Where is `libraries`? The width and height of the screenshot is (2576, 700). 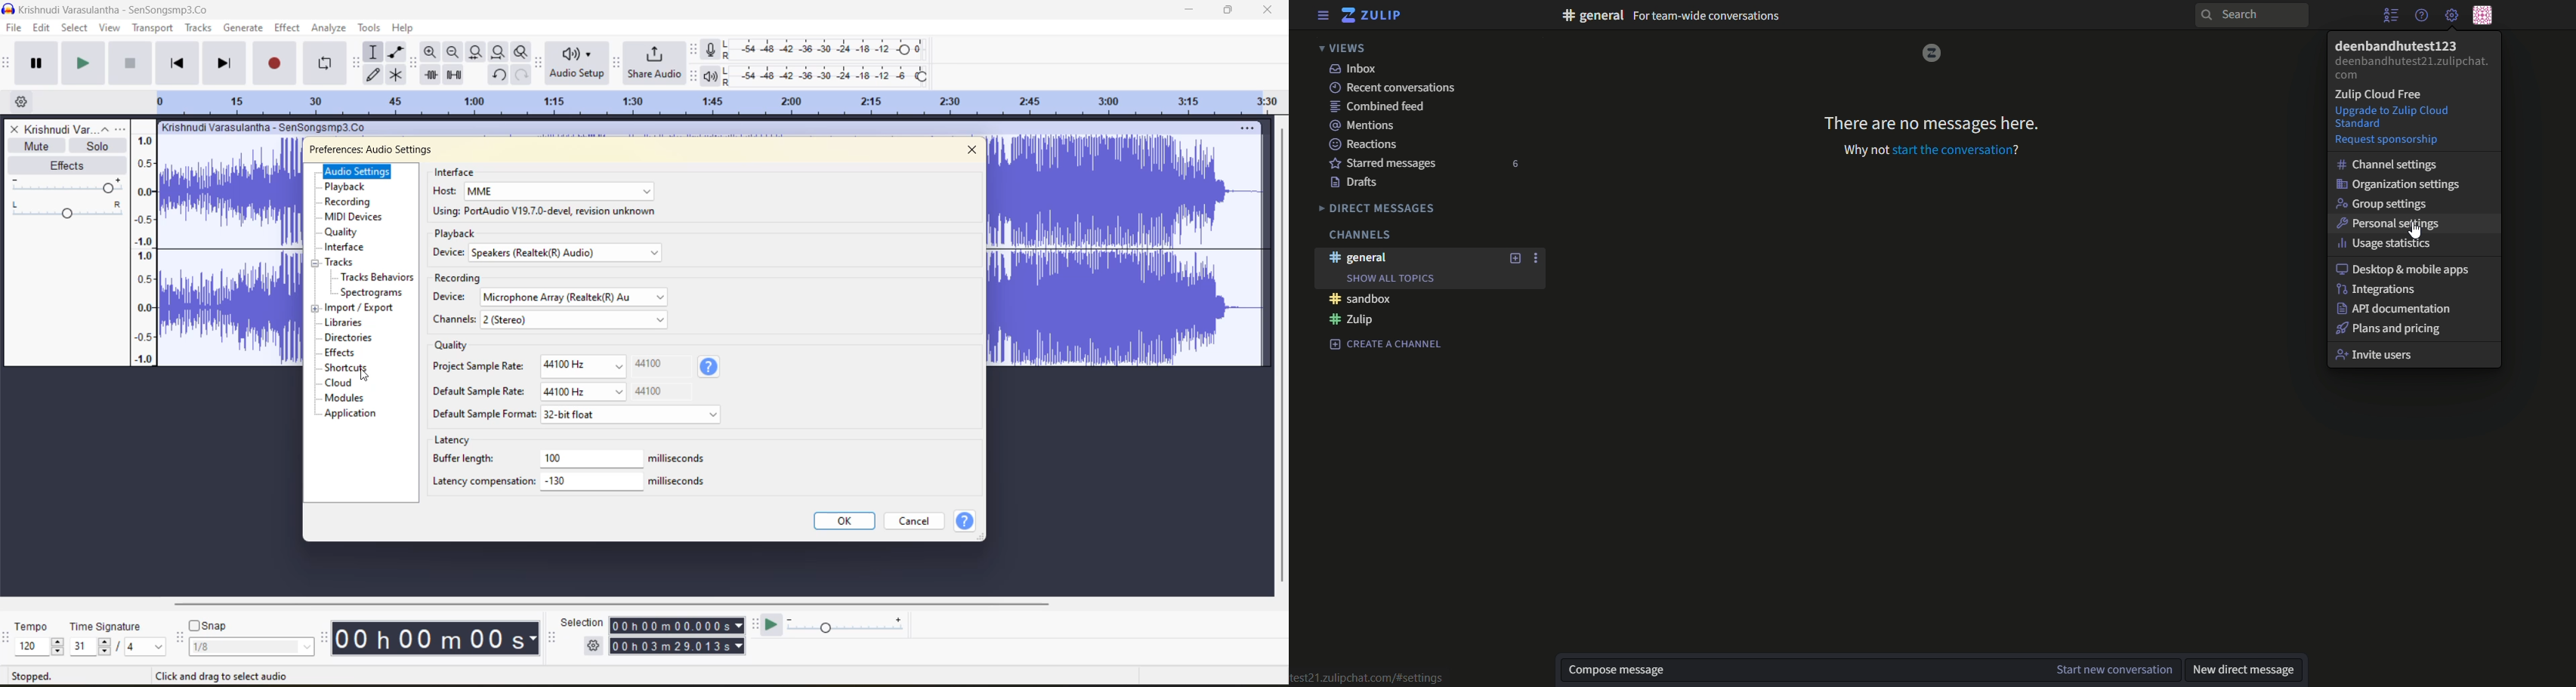
libraries is located at coordinates (351, 323).